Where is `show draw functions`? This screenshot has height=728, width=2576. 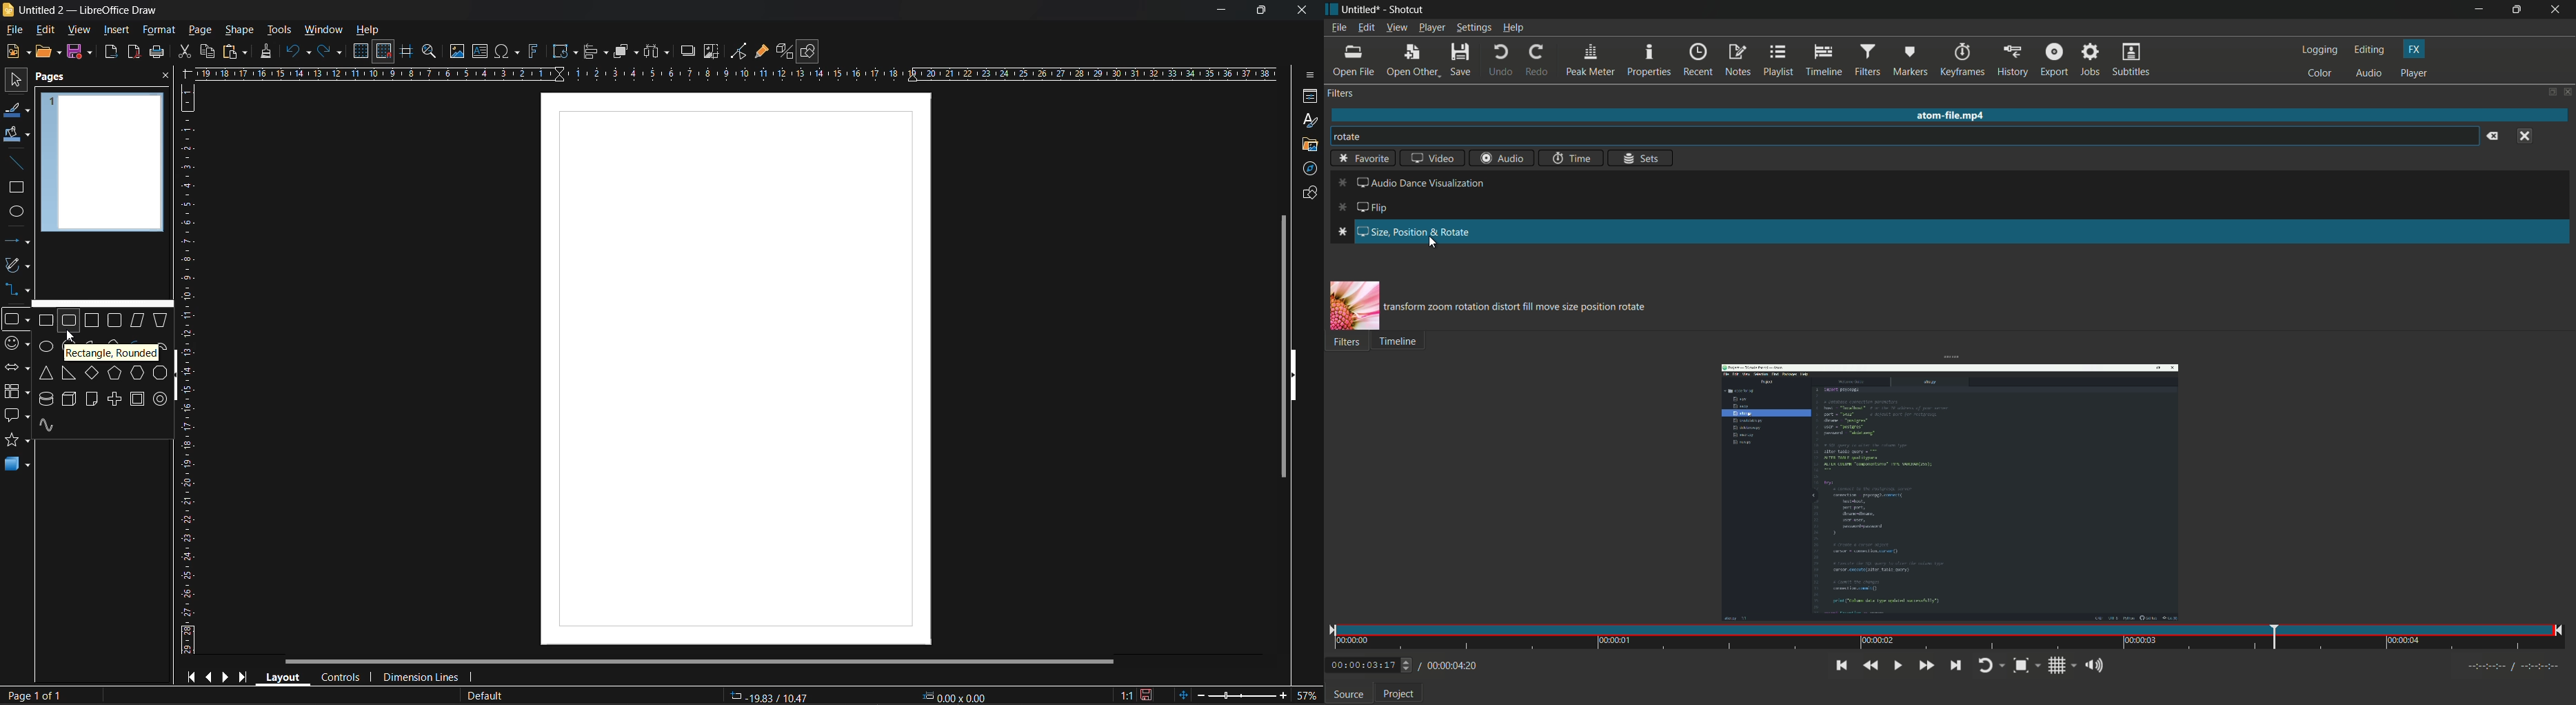 show draw functions is located at coordinates (809, 52).